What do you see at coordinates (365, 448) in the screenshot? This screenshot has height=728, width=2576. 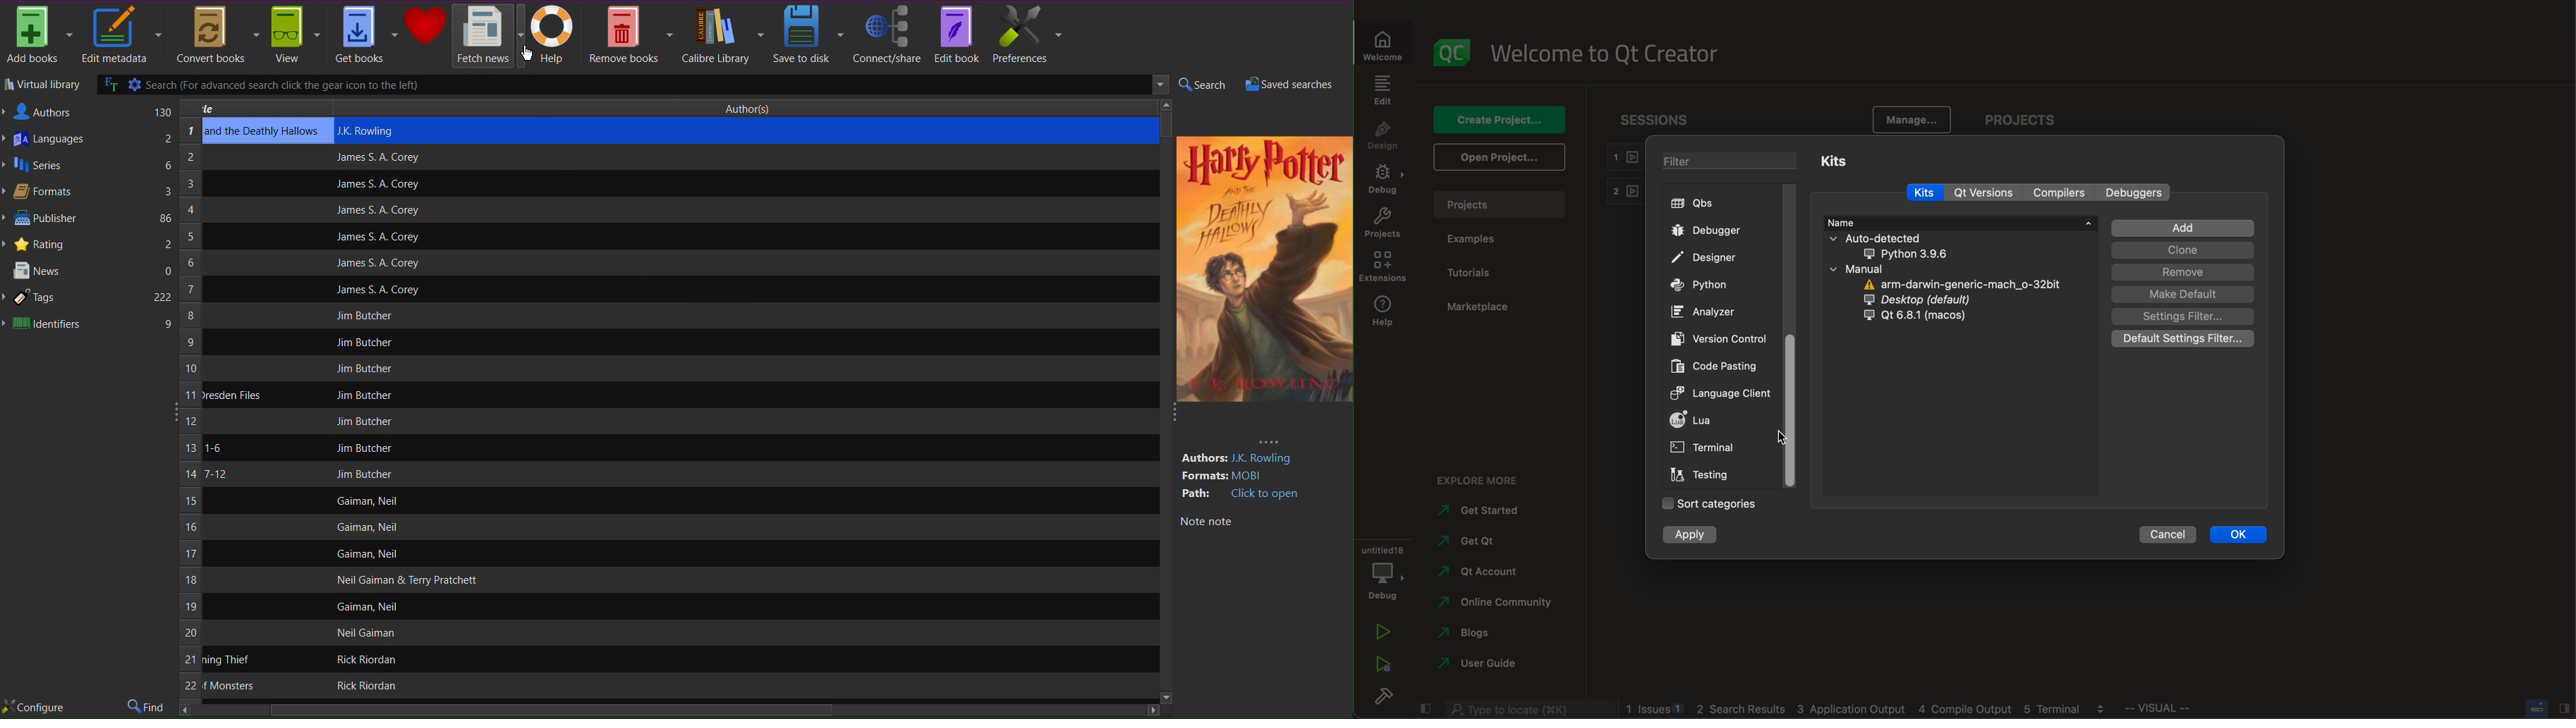 I see `Jim Butcher` at bounding box center [365, 448].